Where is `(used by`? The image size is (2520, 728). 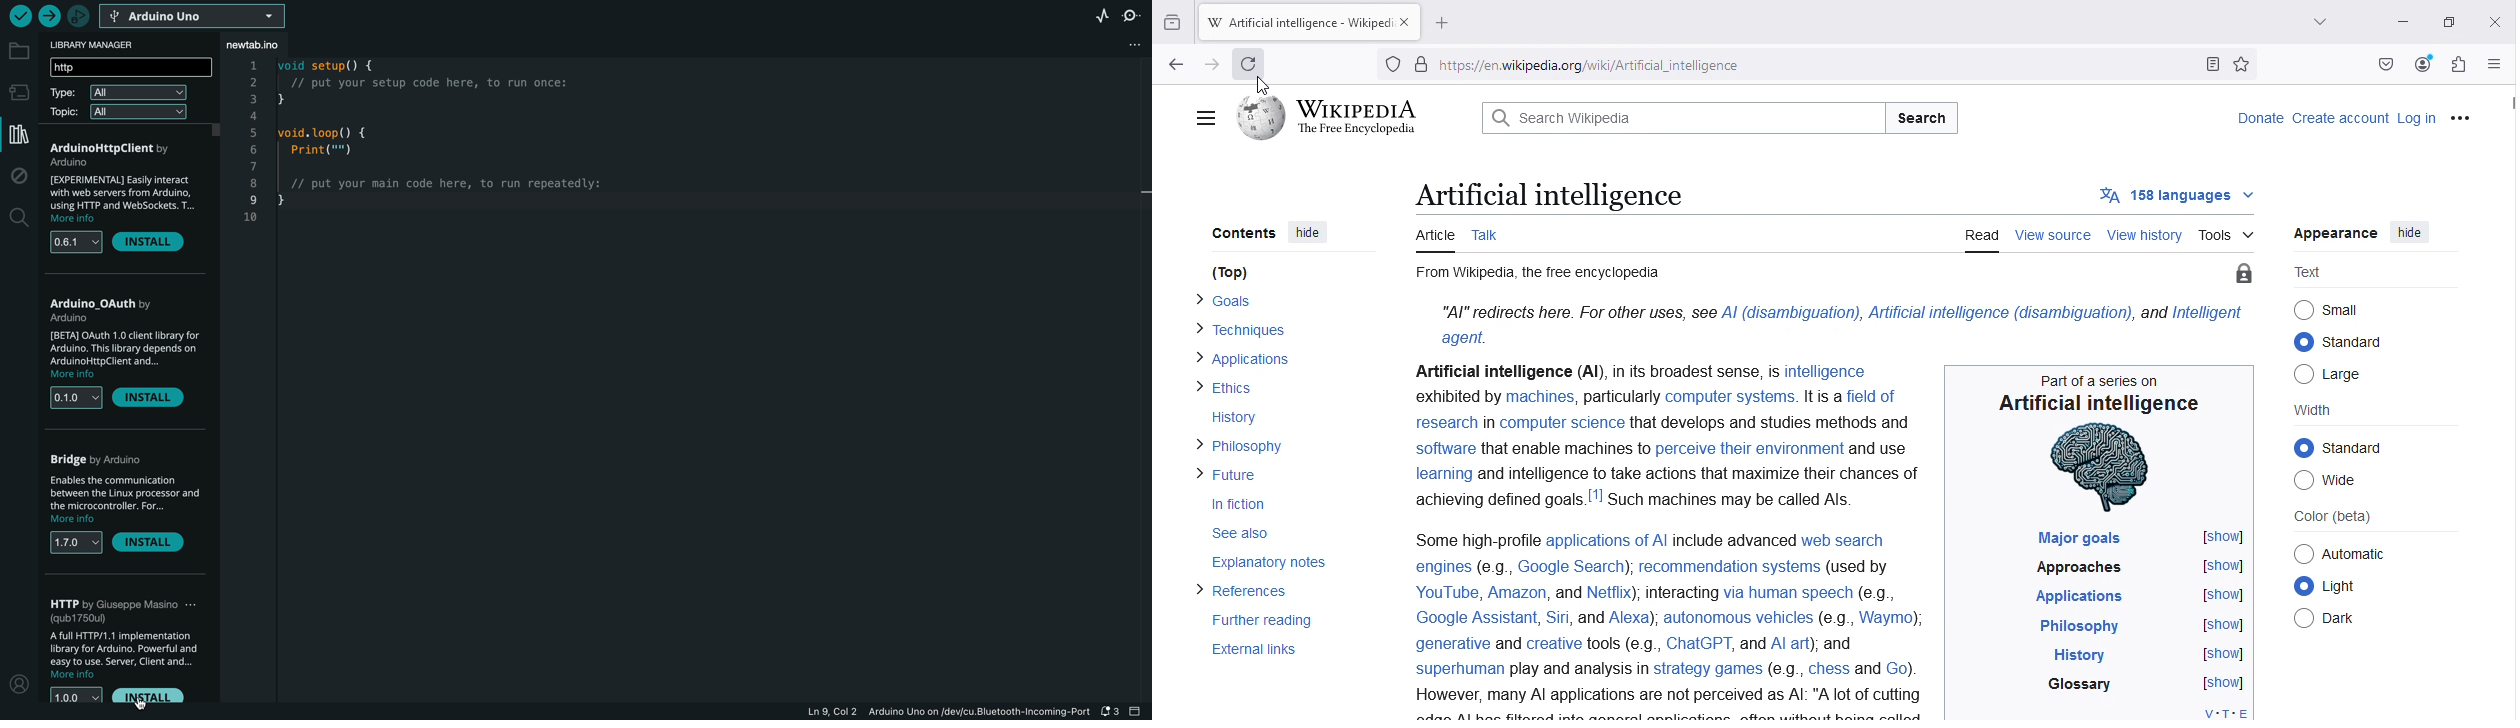 (used by is located at coordinates (1859, 568).